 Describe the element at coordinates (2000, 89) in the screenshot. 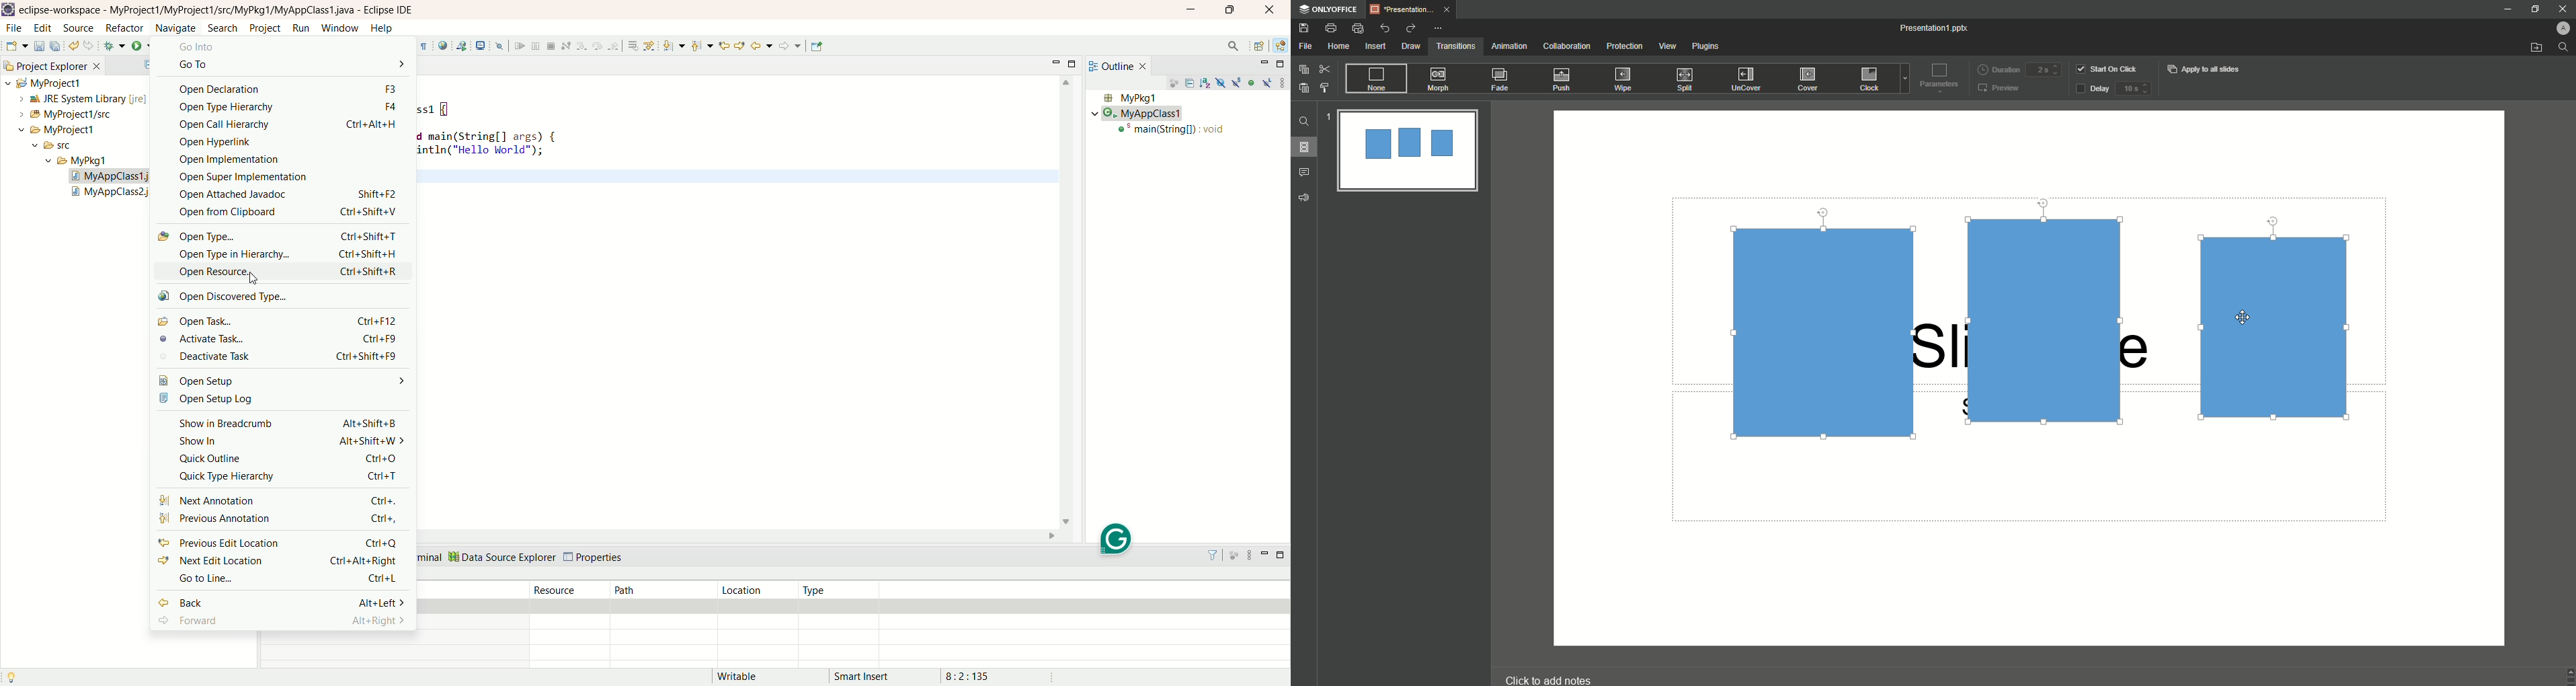

I see `Preview` at that location.